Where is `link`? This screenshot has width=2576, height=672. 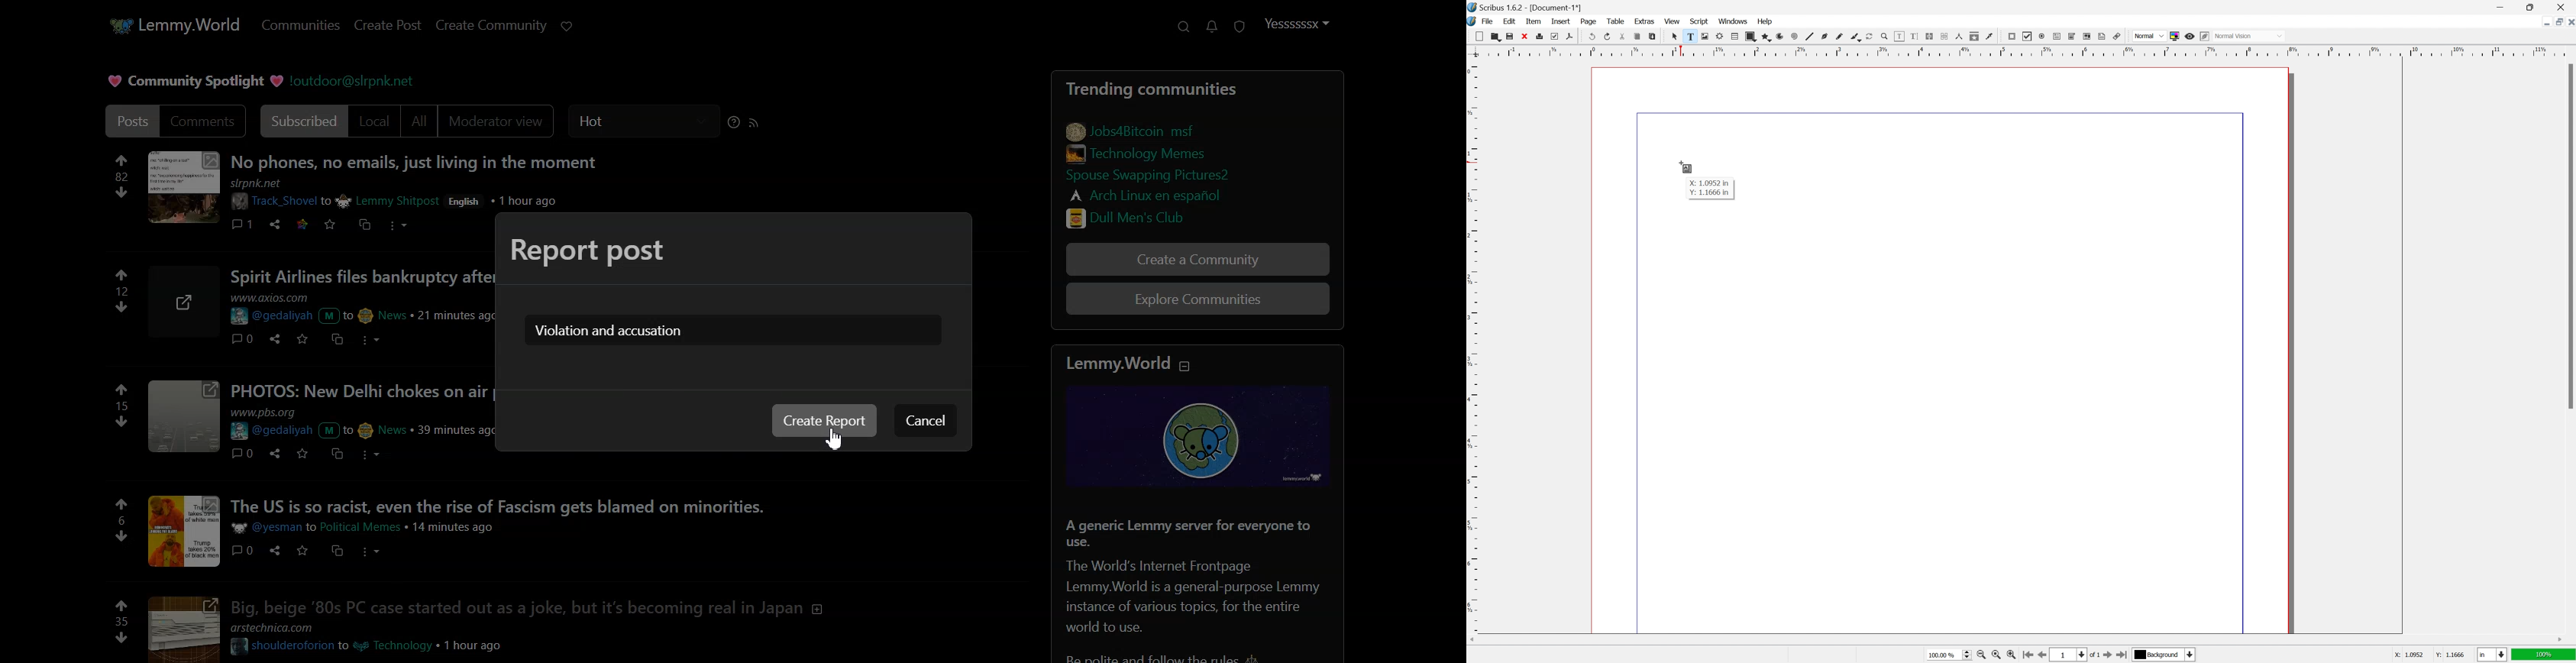 link is located at coordinates (1149, 194).